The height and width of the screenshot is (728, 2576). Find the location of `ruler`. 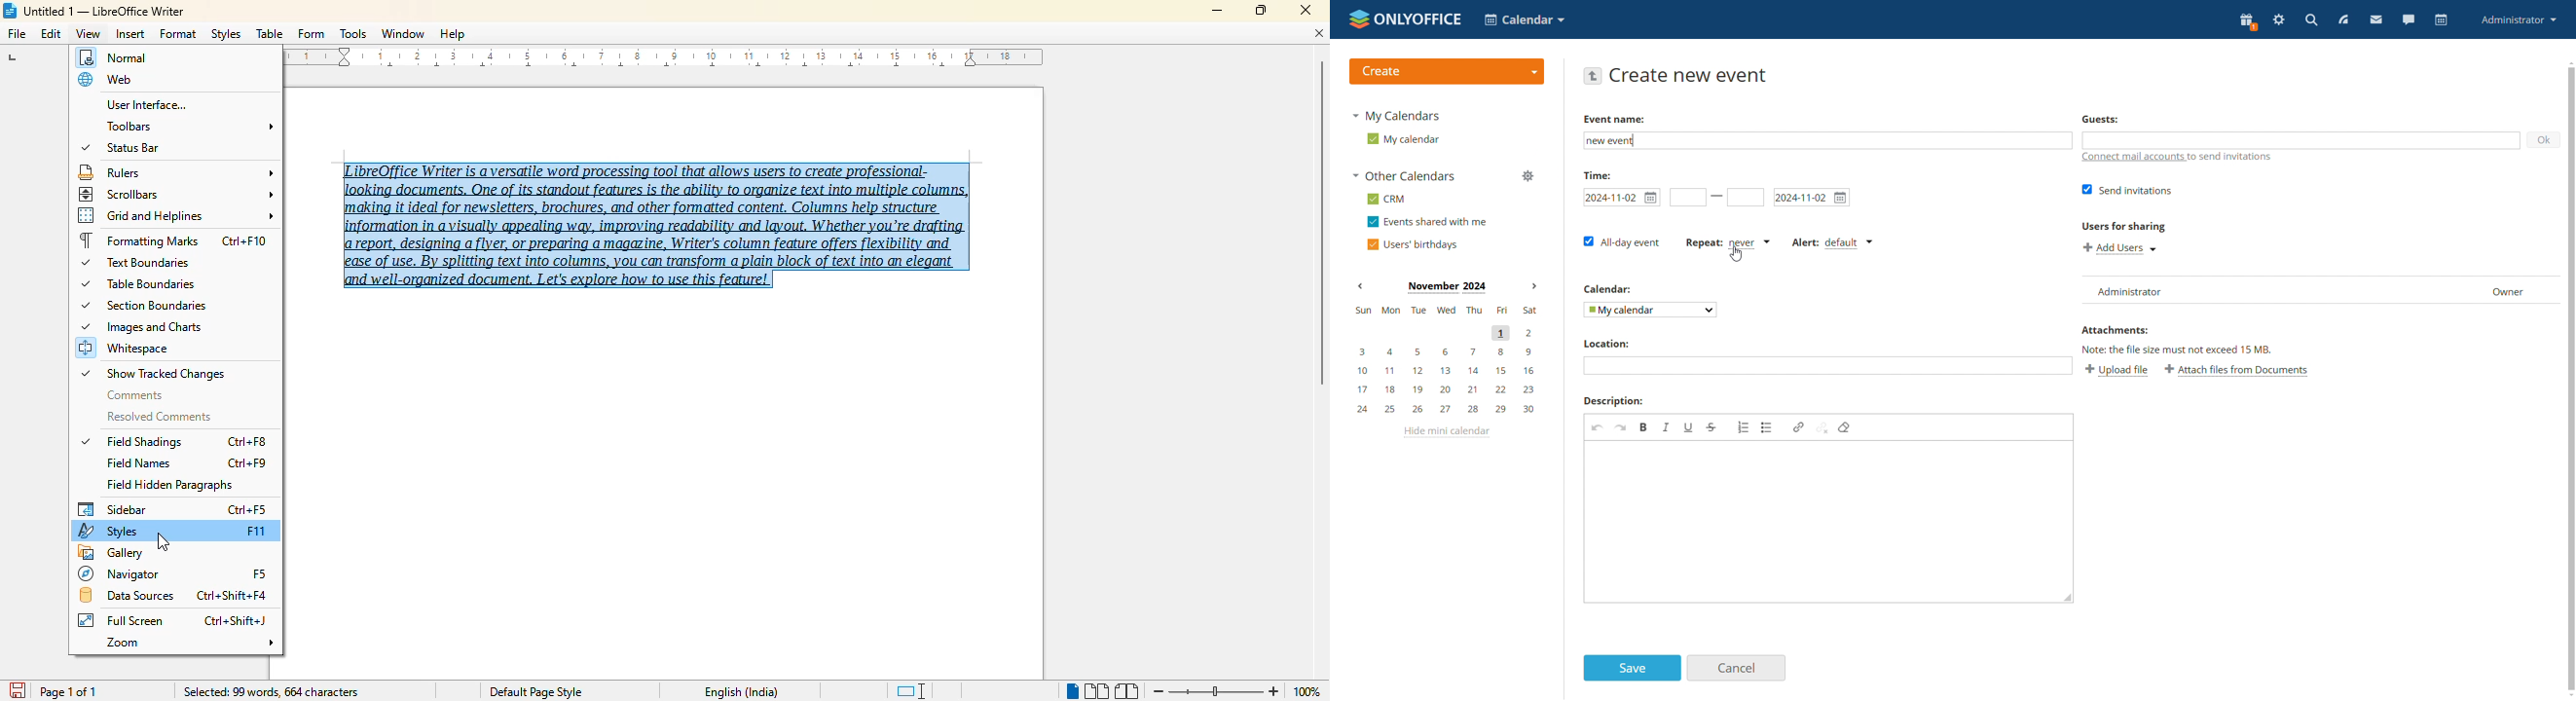

ruler is located at coordinates (667, 58).